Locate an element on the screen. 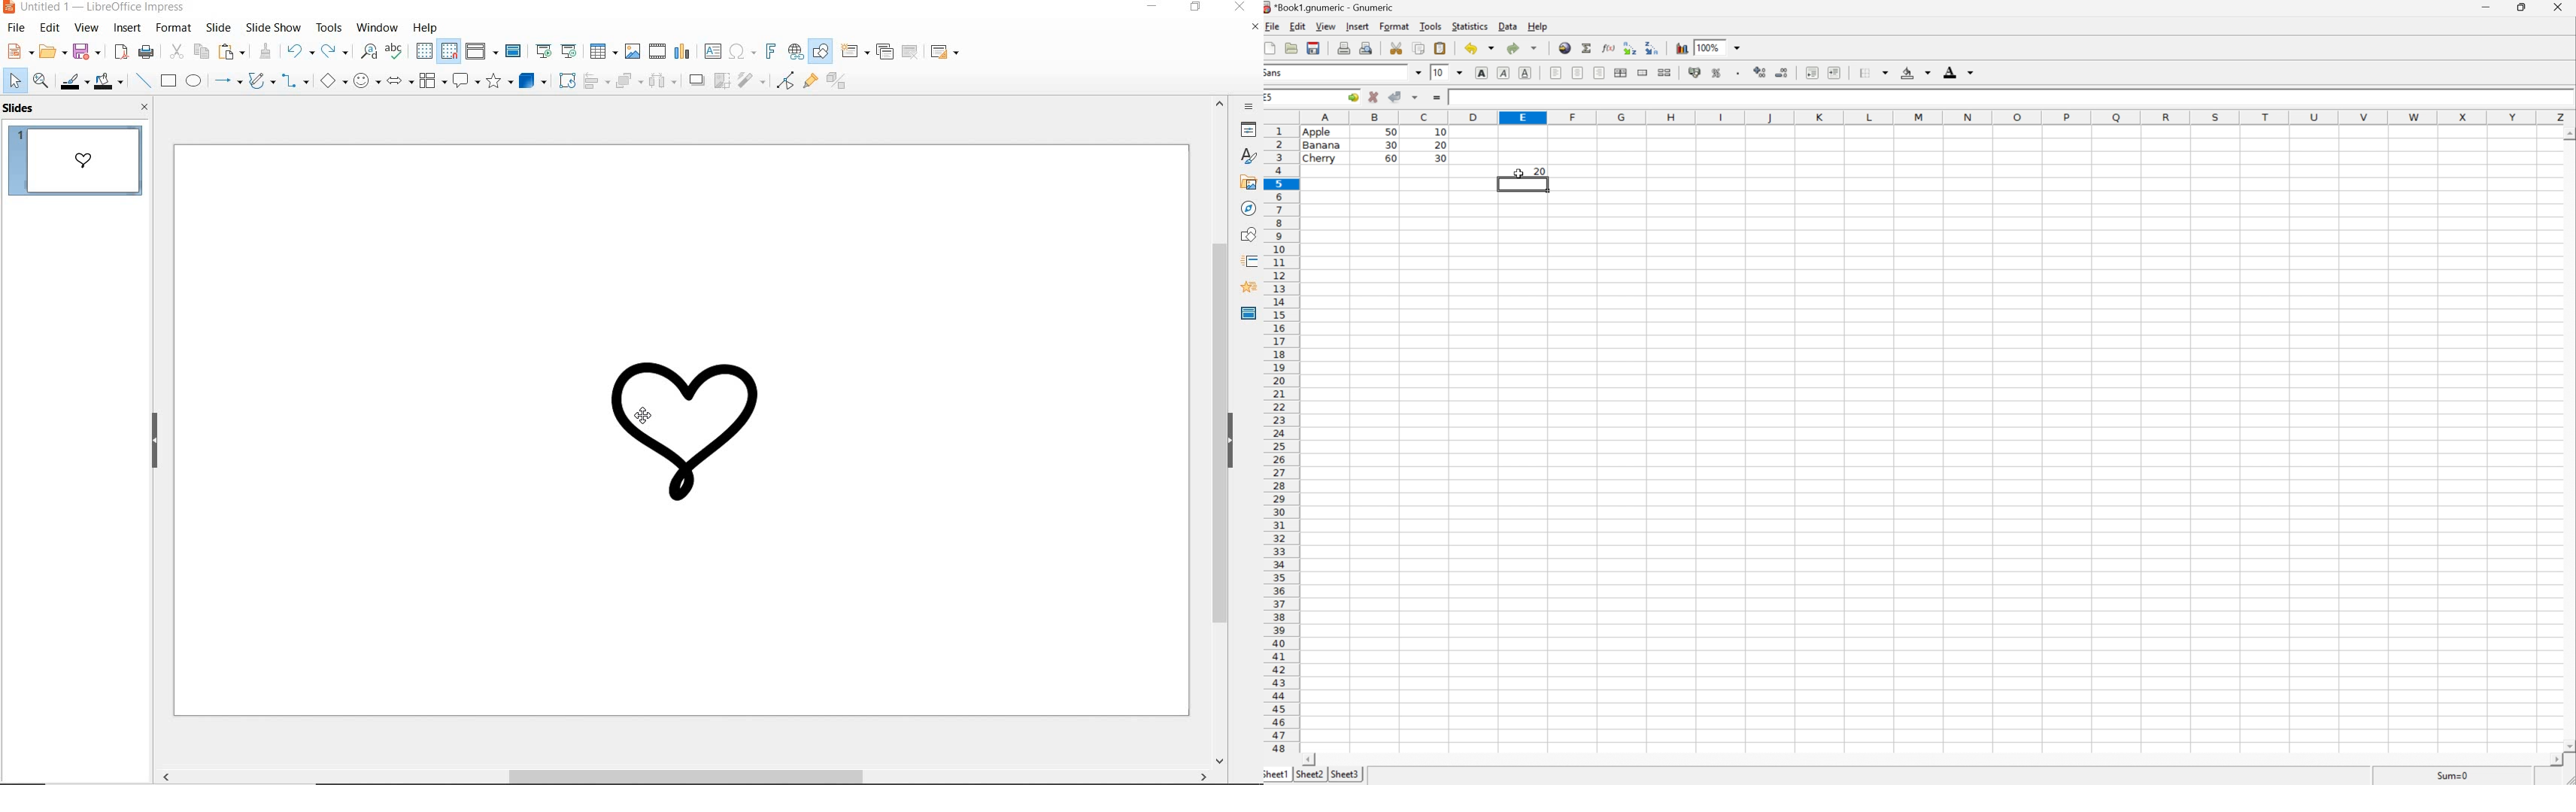 The image size is (2576, 812). window is located at coordinates (376, 28).